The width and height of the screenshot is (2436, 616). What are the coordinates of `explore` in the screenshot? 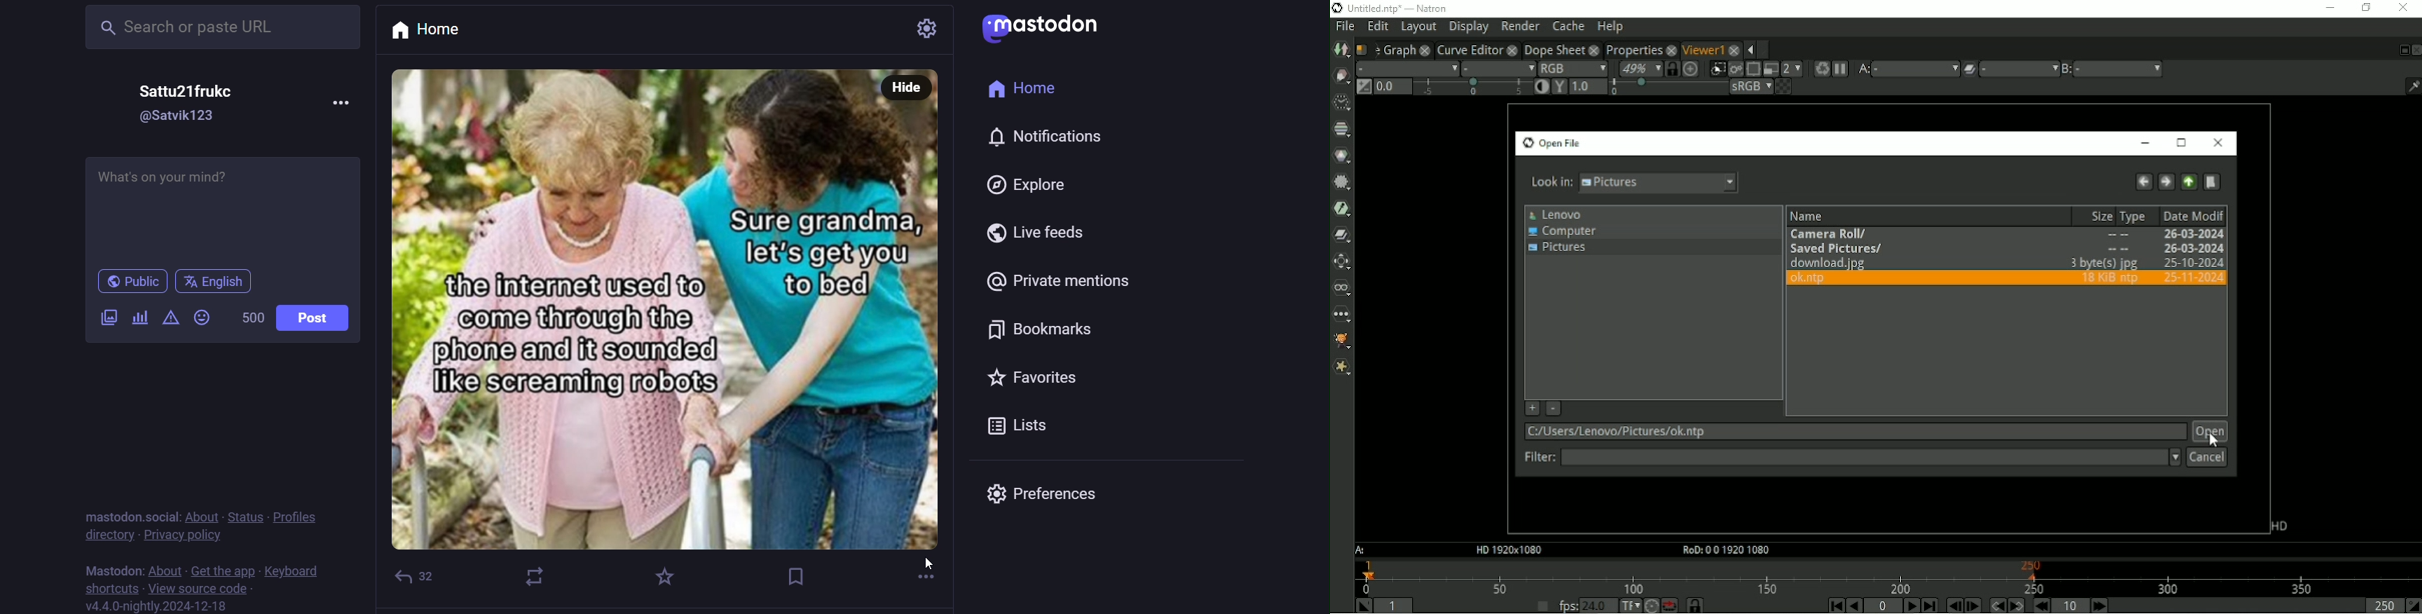 It's located at (1018, 184).